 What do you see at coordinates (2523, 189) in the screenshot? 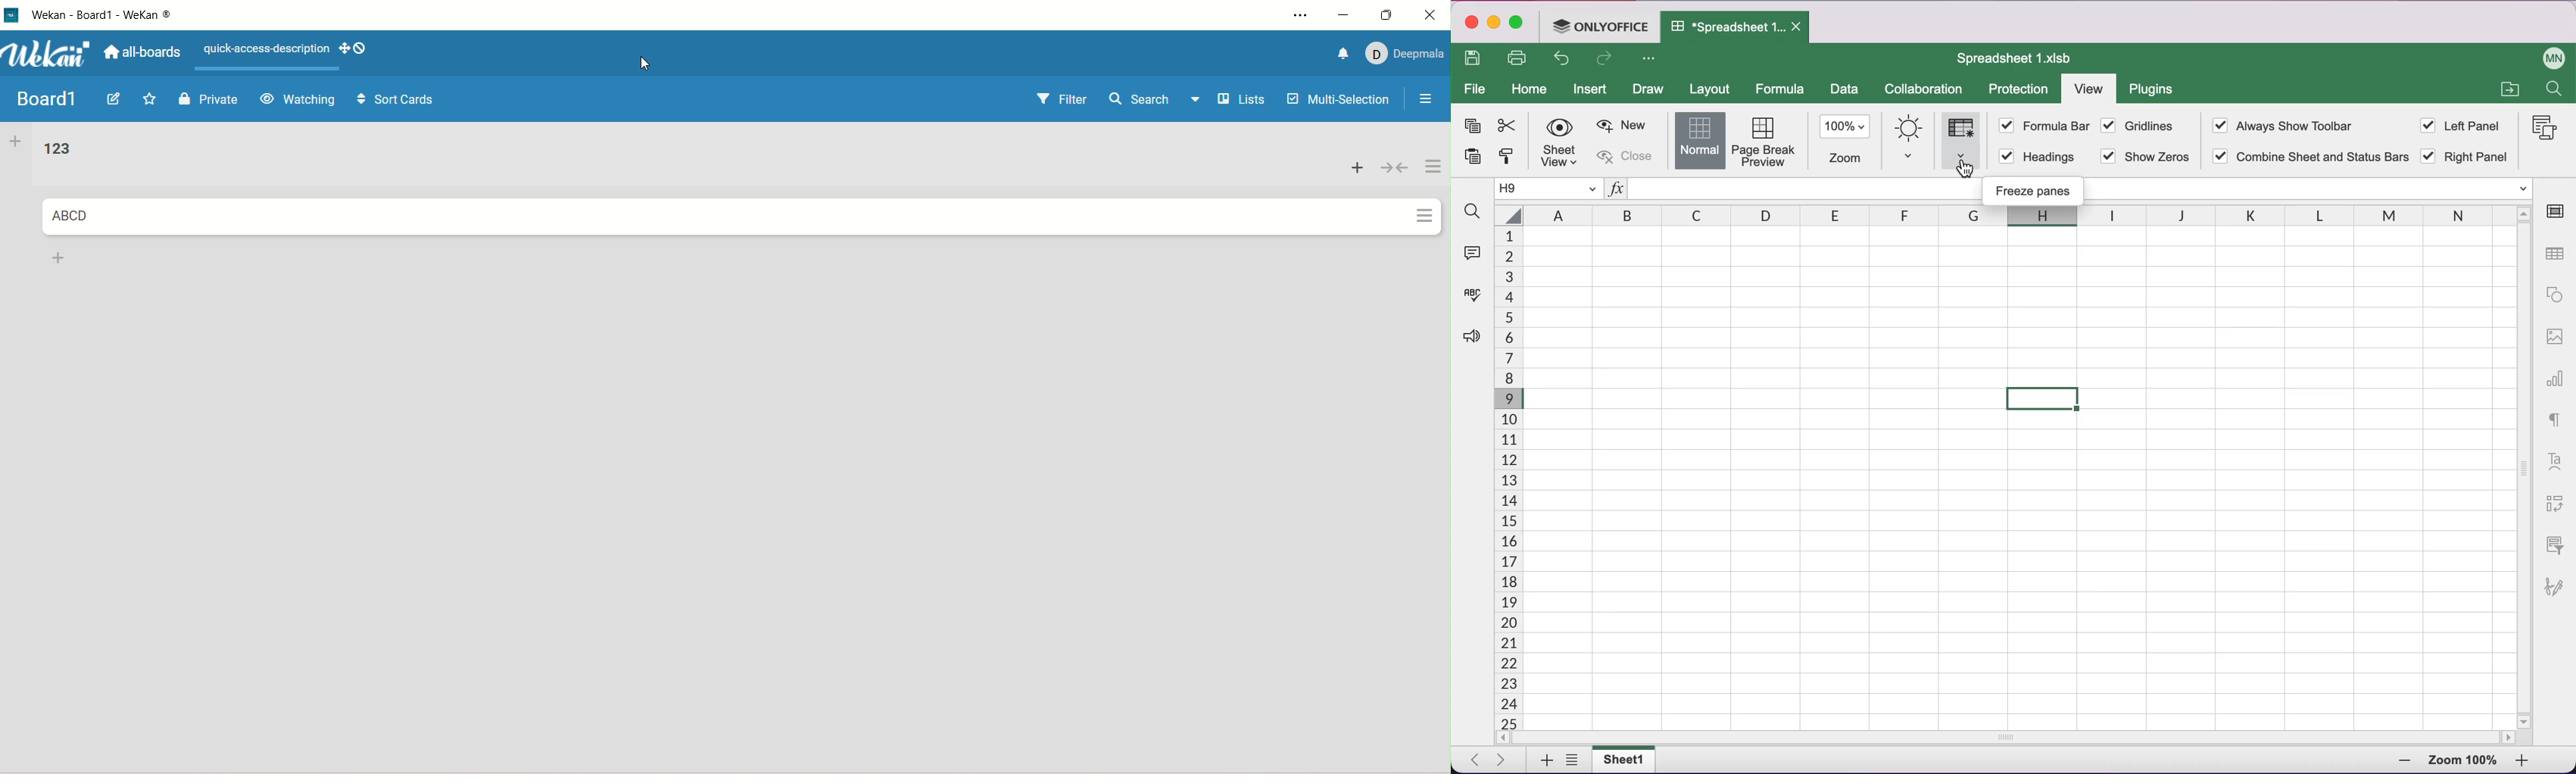
I see `functions dropdown` at bounding box center [2523, 189].